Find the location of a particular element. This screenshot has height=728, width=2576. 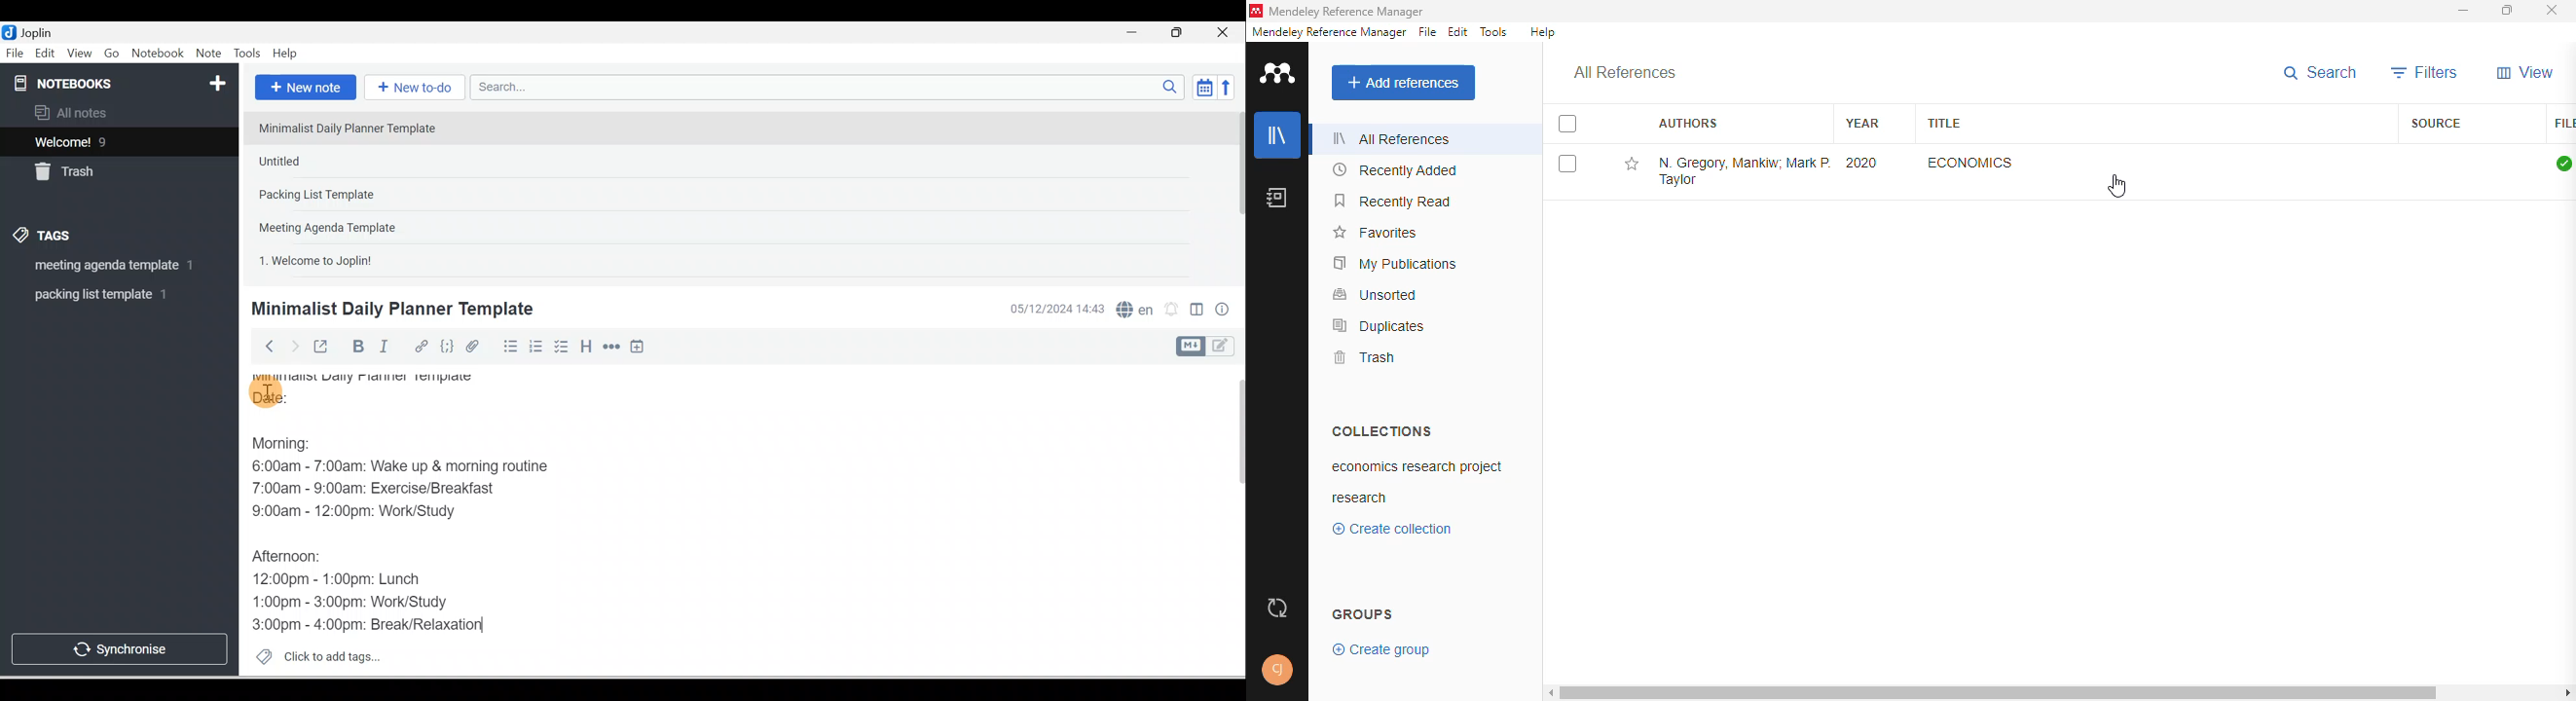

Note 3 is located at coordinates (358, 195).